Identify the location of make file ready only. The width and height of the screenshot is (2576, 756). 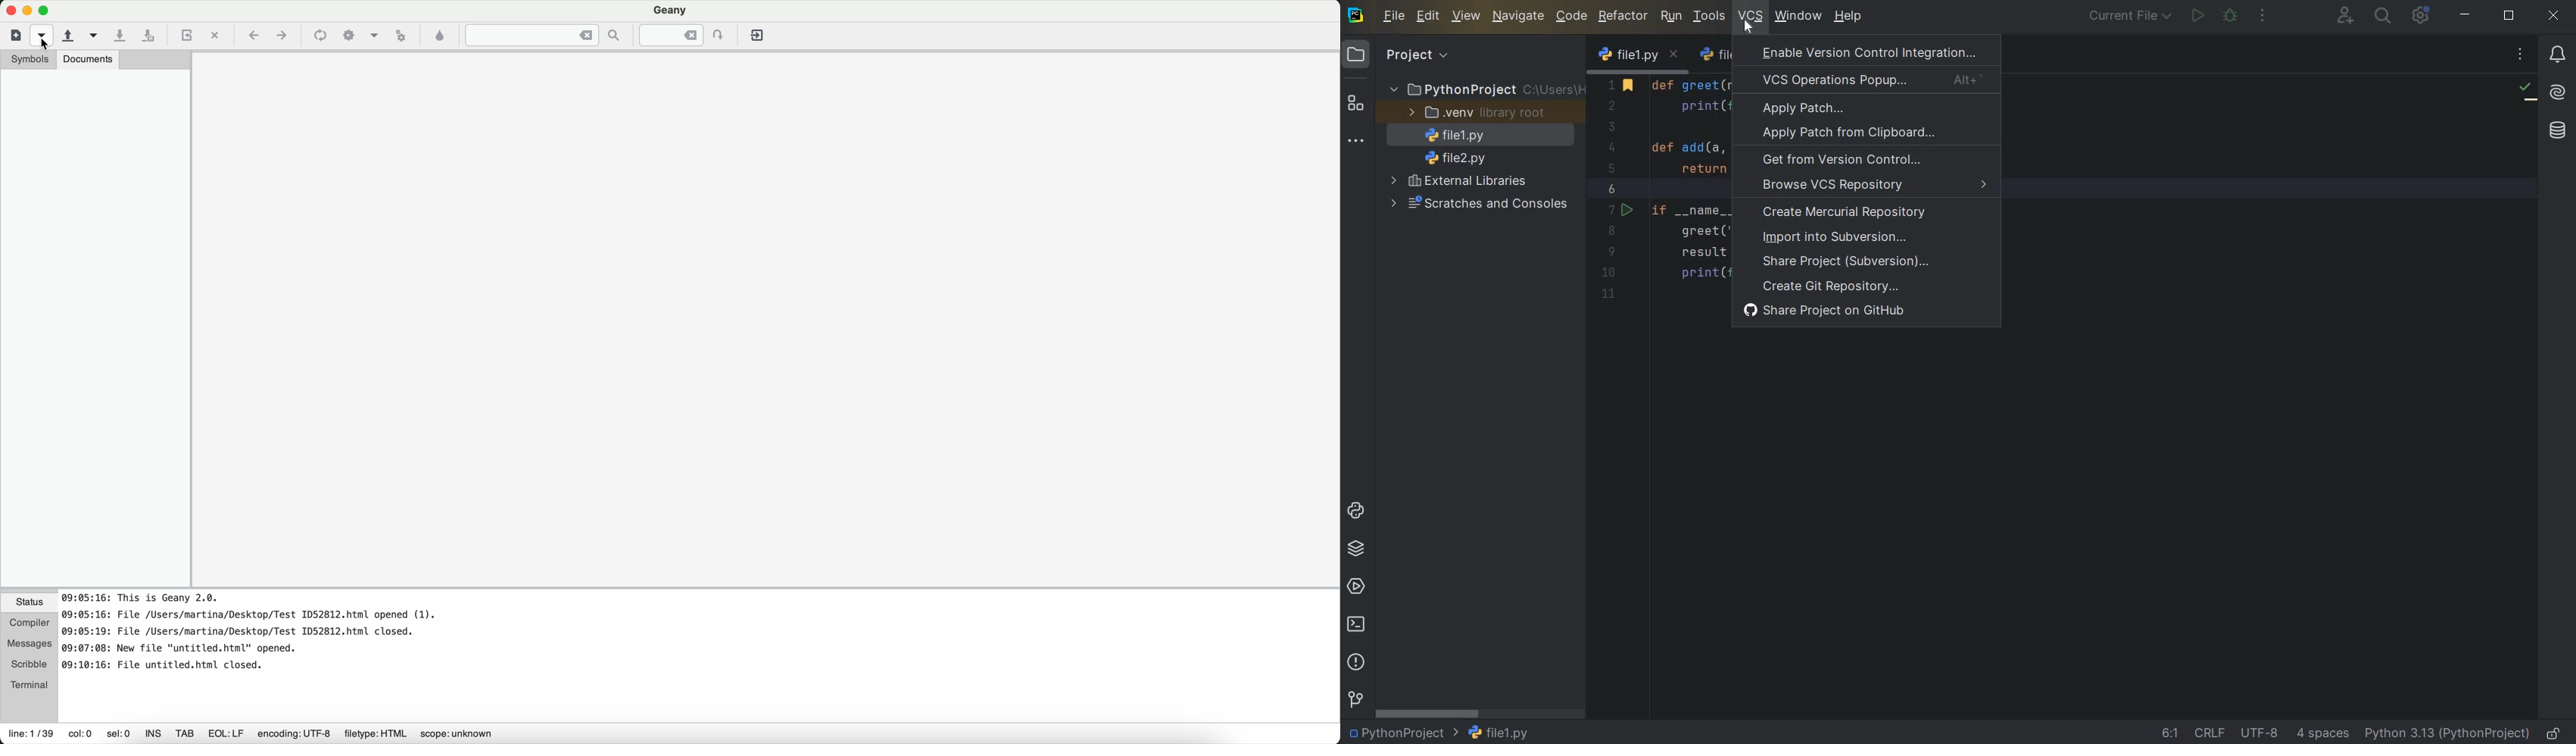
(2551, 733).